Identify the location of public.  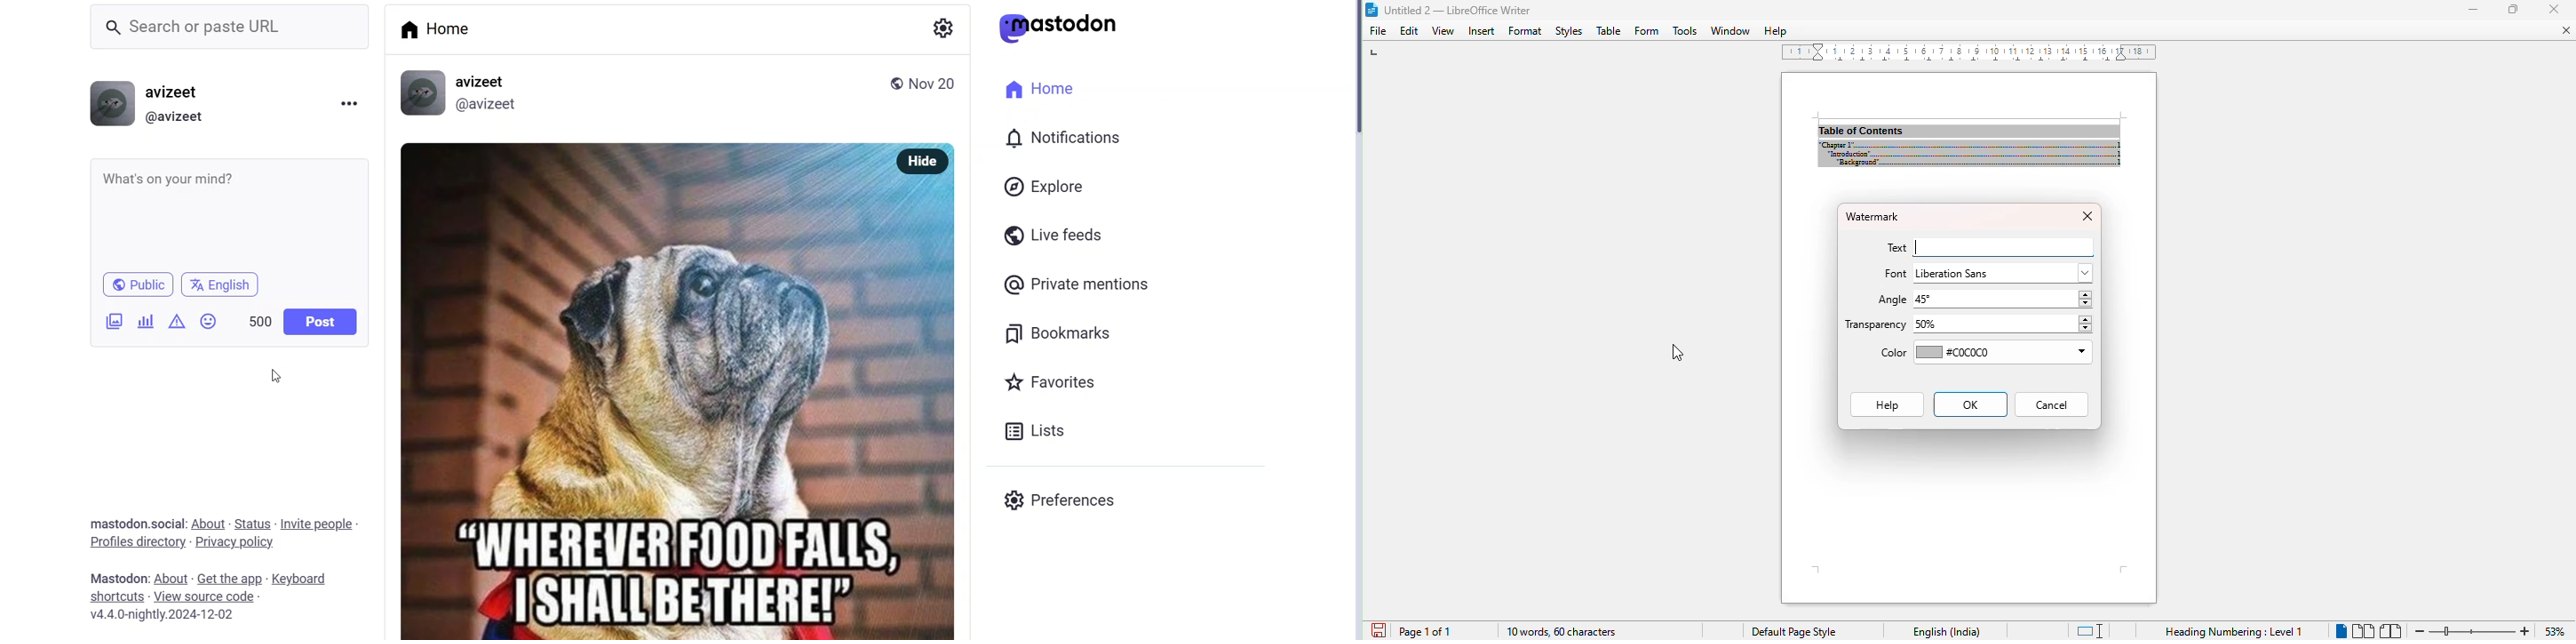
(135, 284).